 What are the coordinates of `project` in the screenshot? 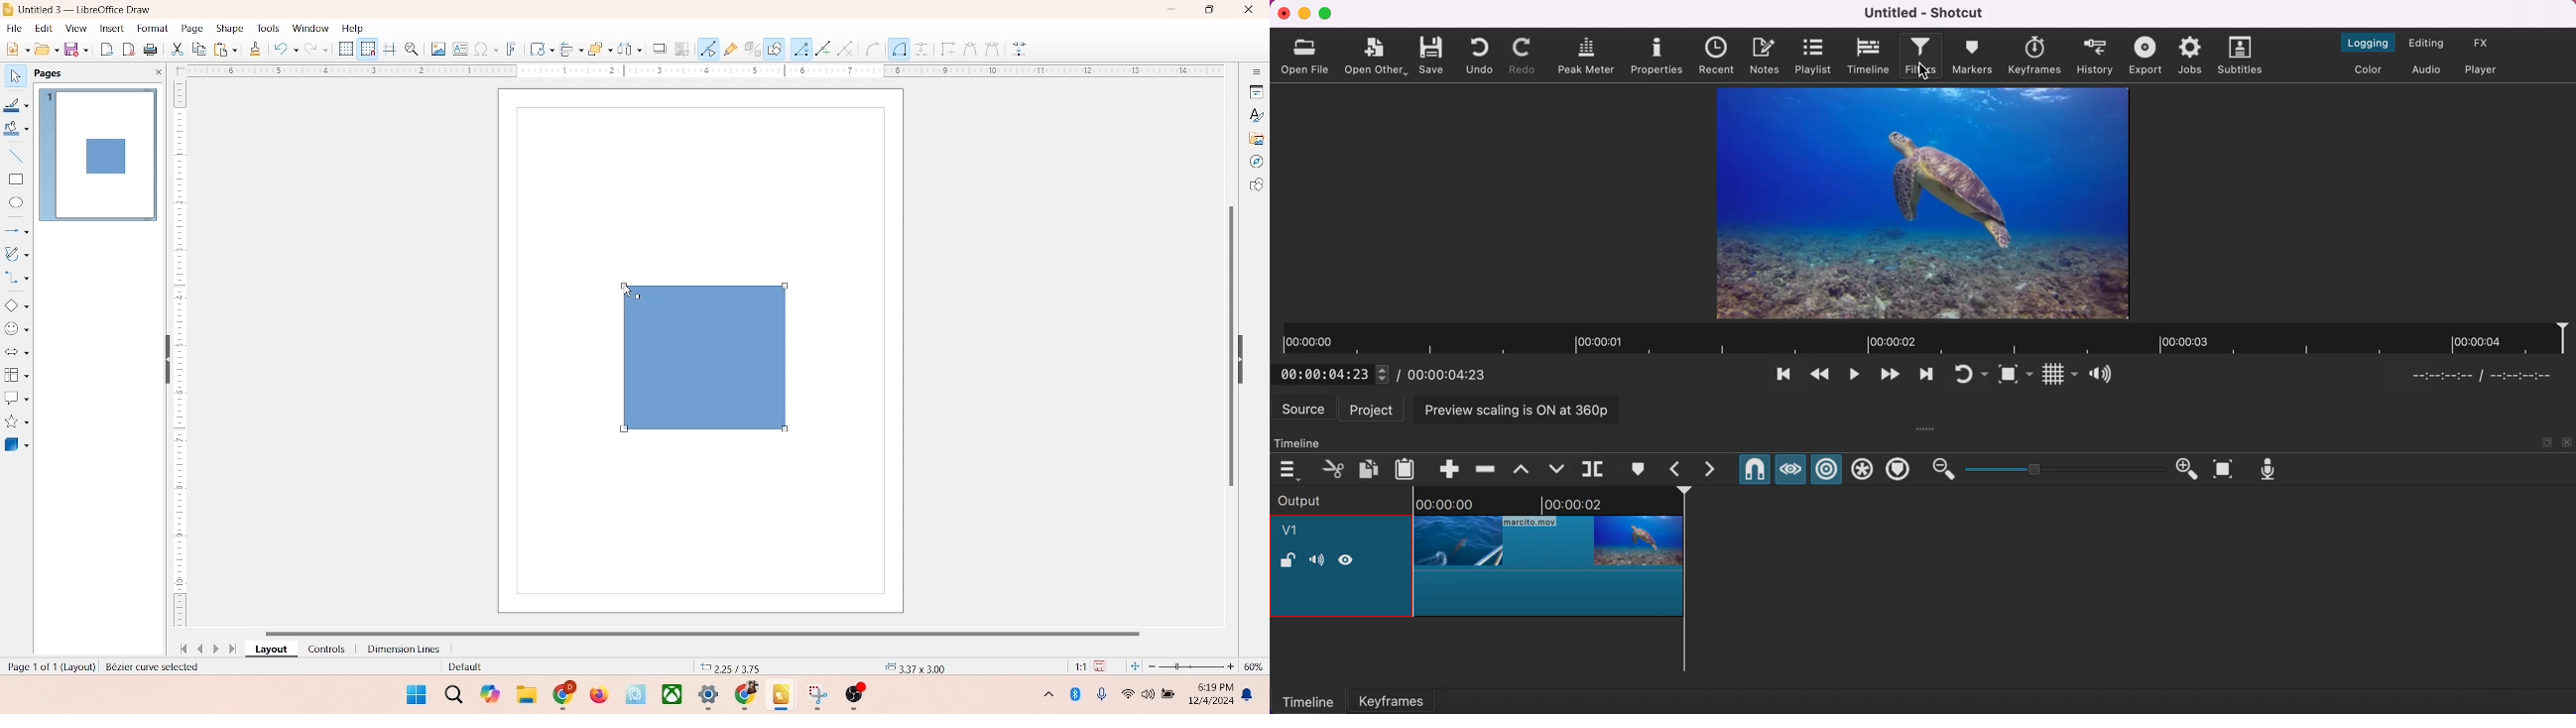 It's located at (1374, 409).